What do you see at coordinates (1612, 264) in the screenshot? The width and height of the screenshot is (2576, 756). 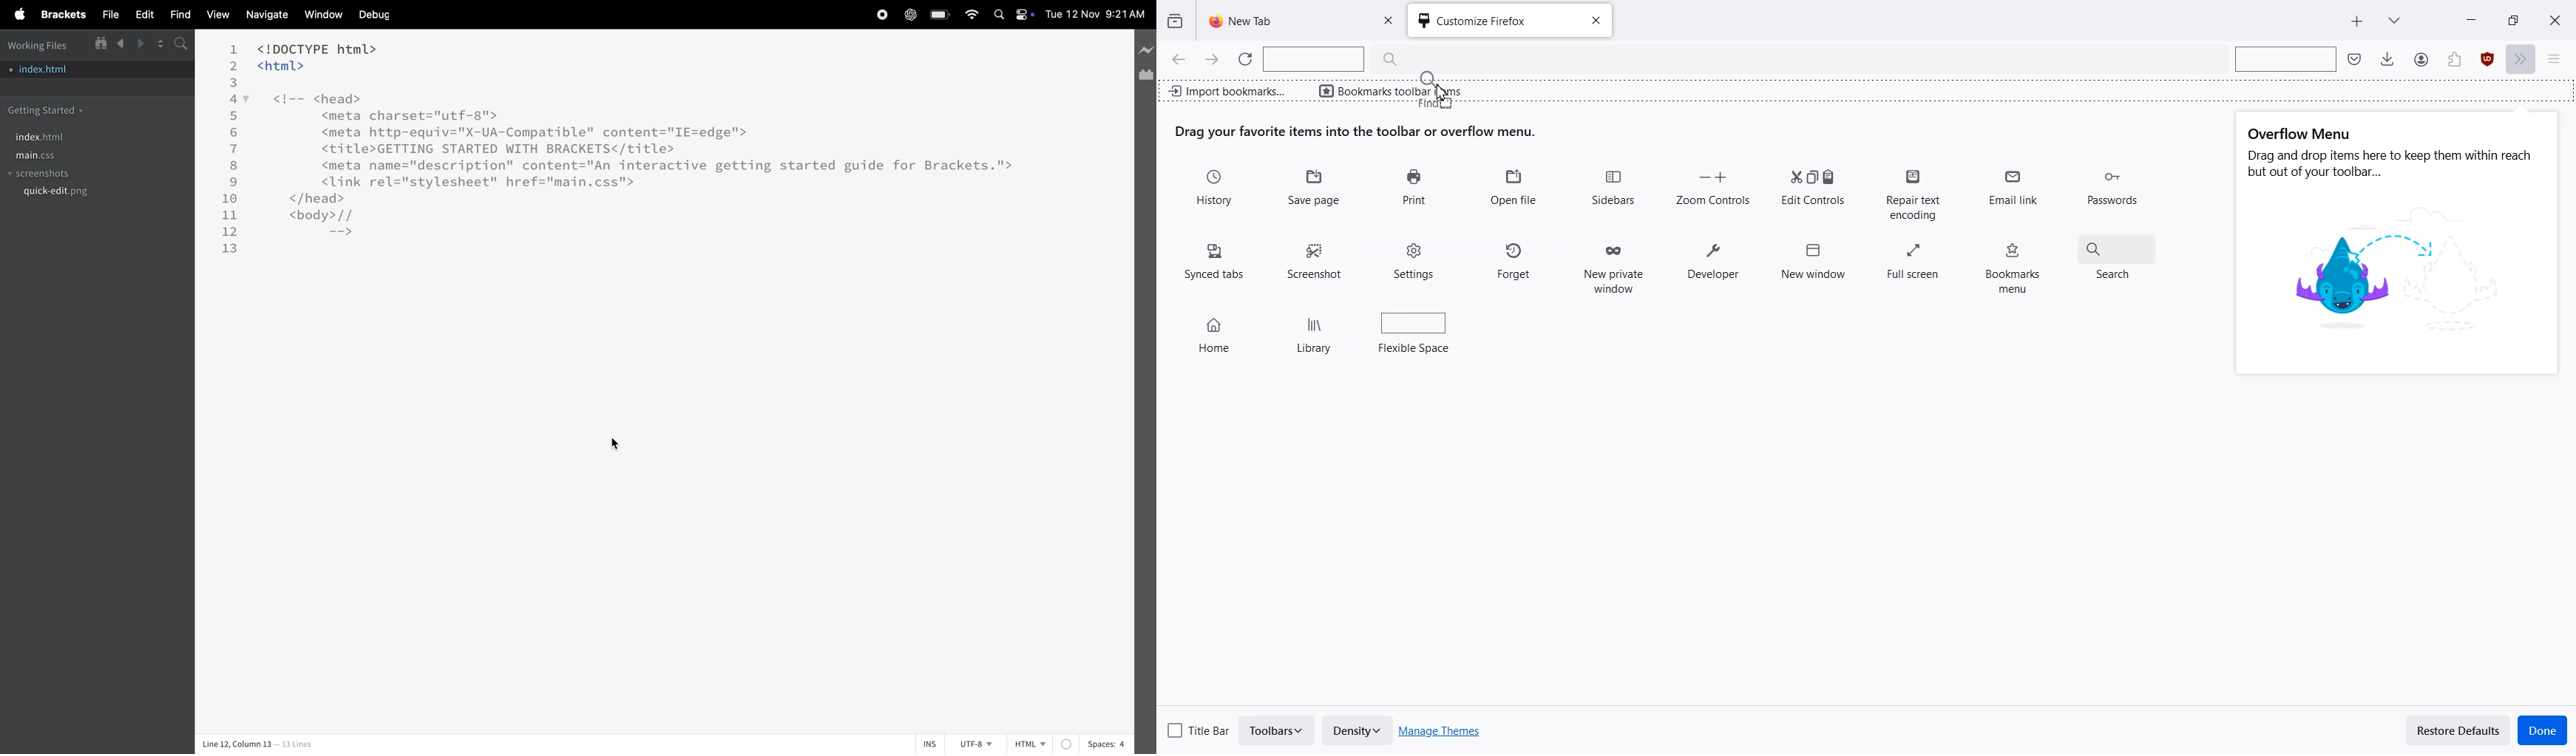 I see `New private window` at bounding box center [1612, 264].